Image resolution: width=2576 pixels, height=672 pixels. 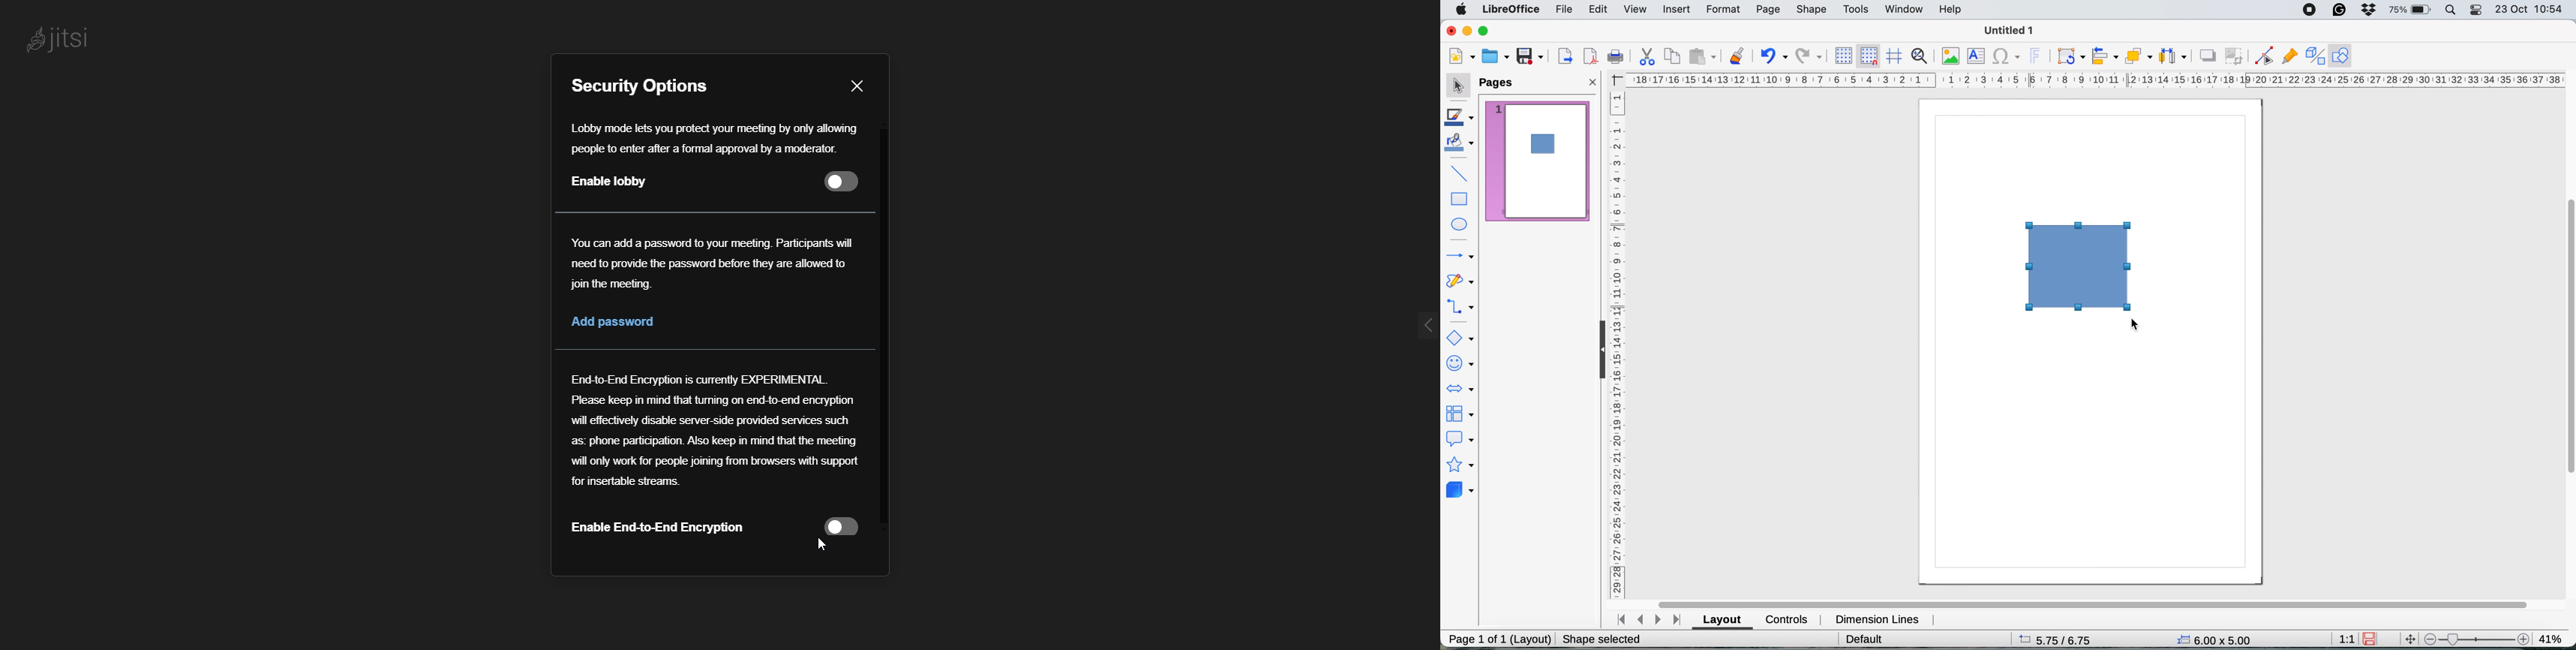 I want to click on tools, so click(x=1857, y=9).